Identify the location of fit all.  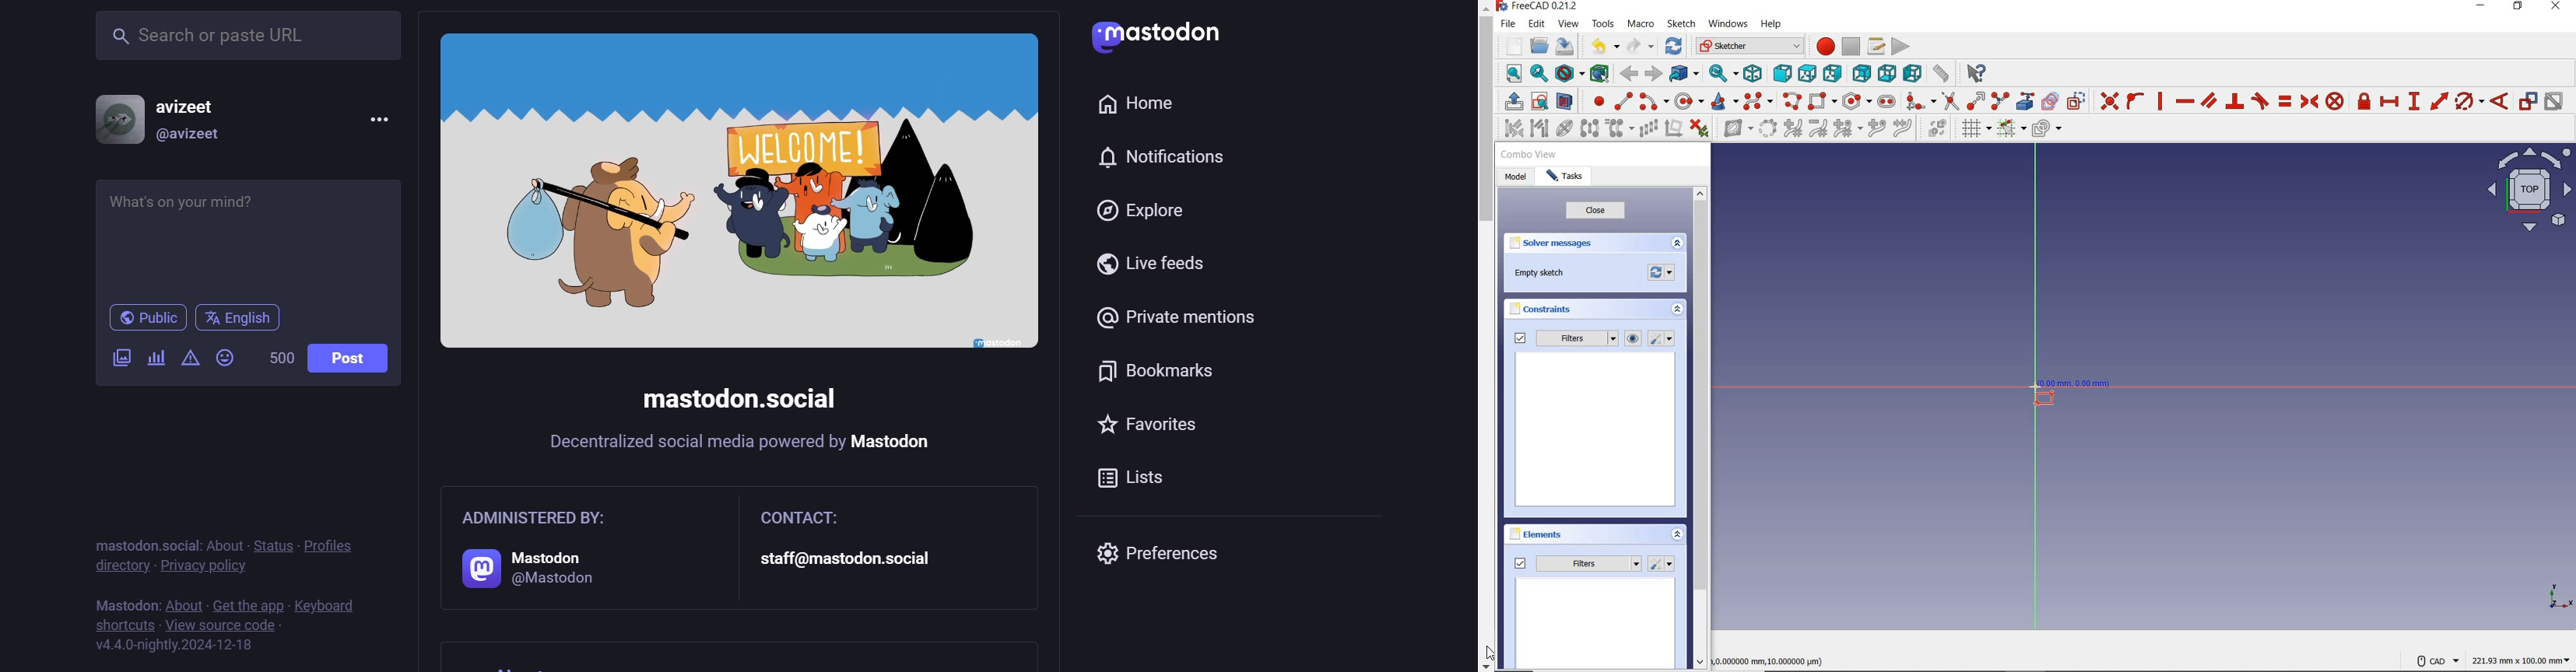
(1510, 75).